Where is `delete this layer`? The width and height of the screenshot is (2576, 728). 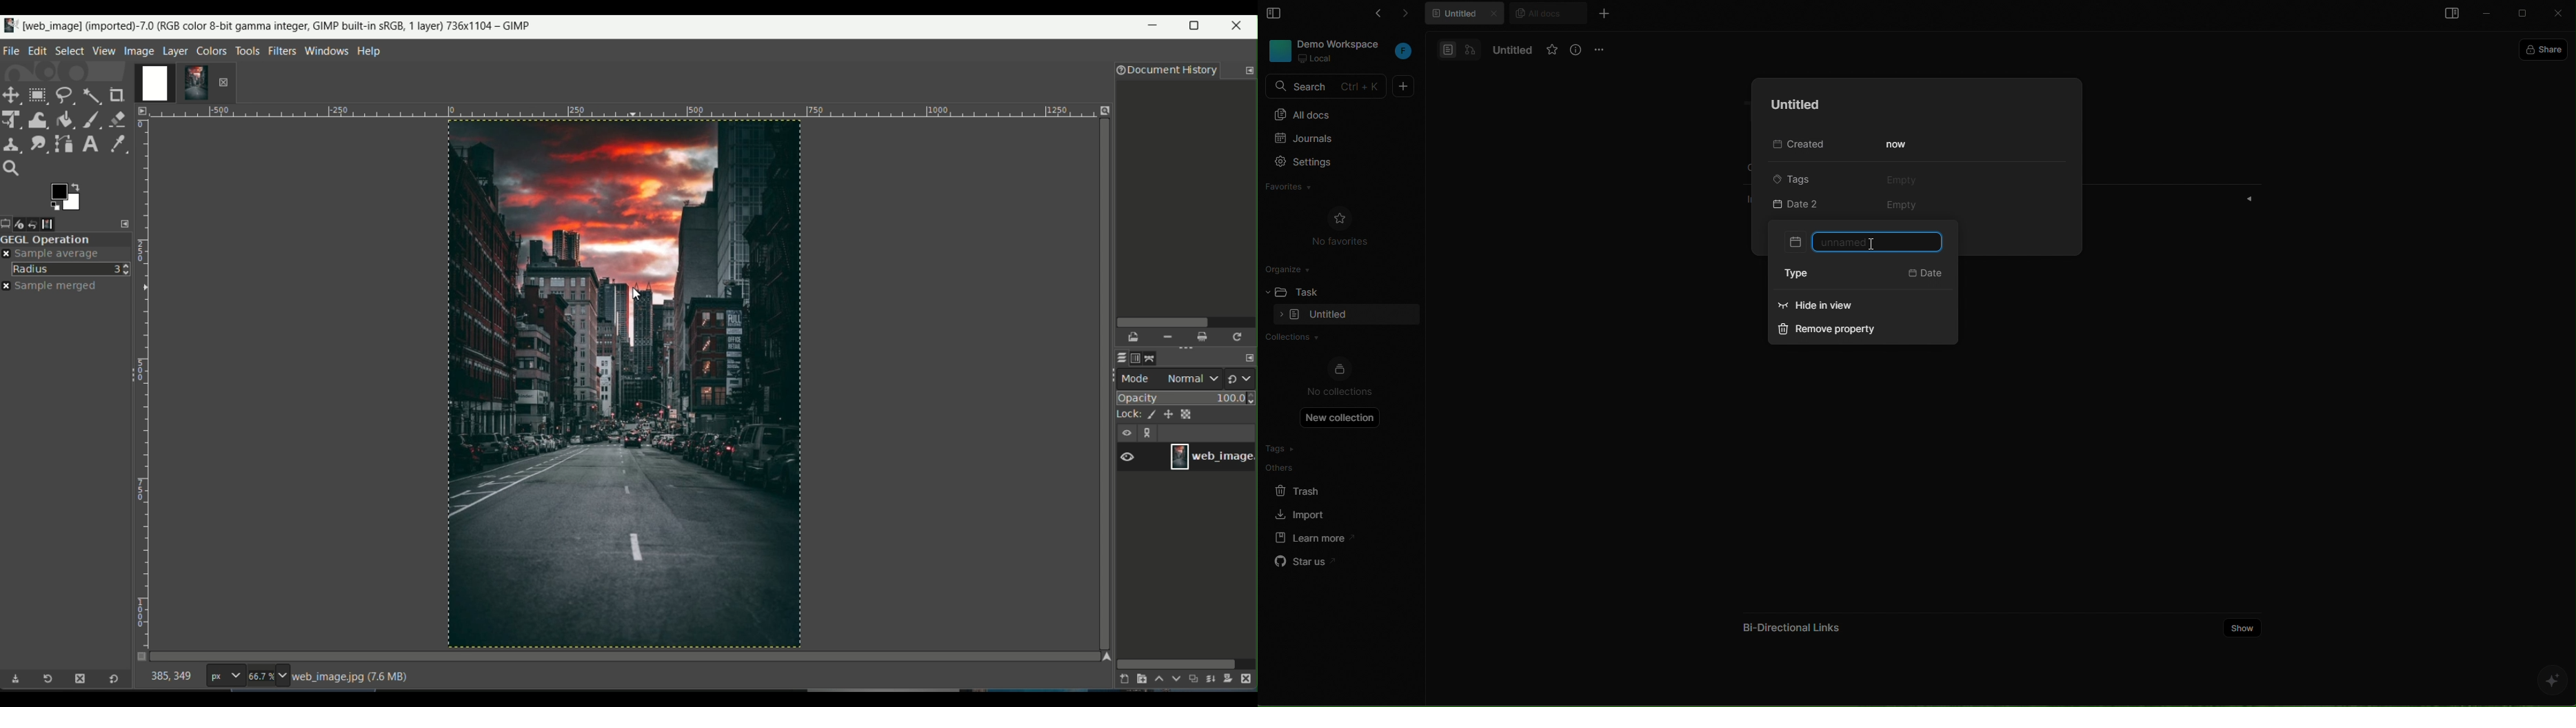 delete this layer is located at coordinates (1250, 678).